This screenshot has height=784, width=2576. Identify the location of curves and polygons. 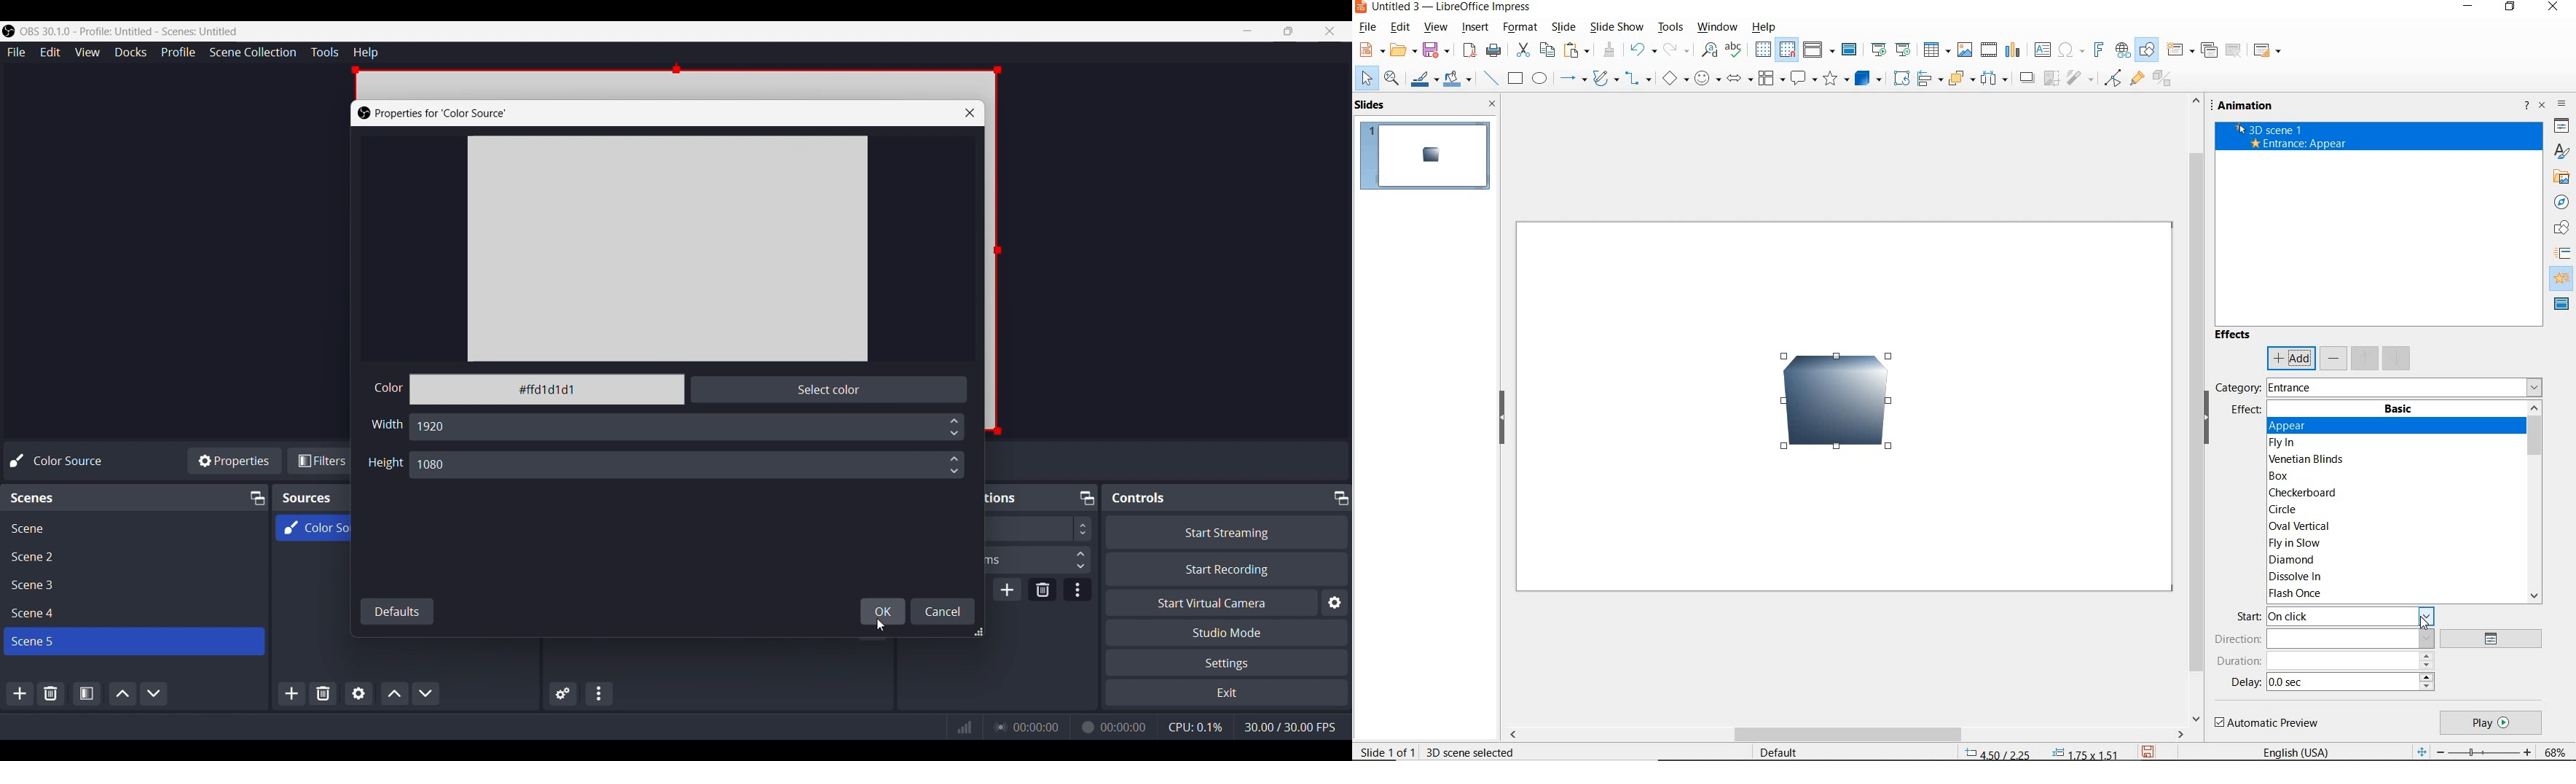
(1605, 80).